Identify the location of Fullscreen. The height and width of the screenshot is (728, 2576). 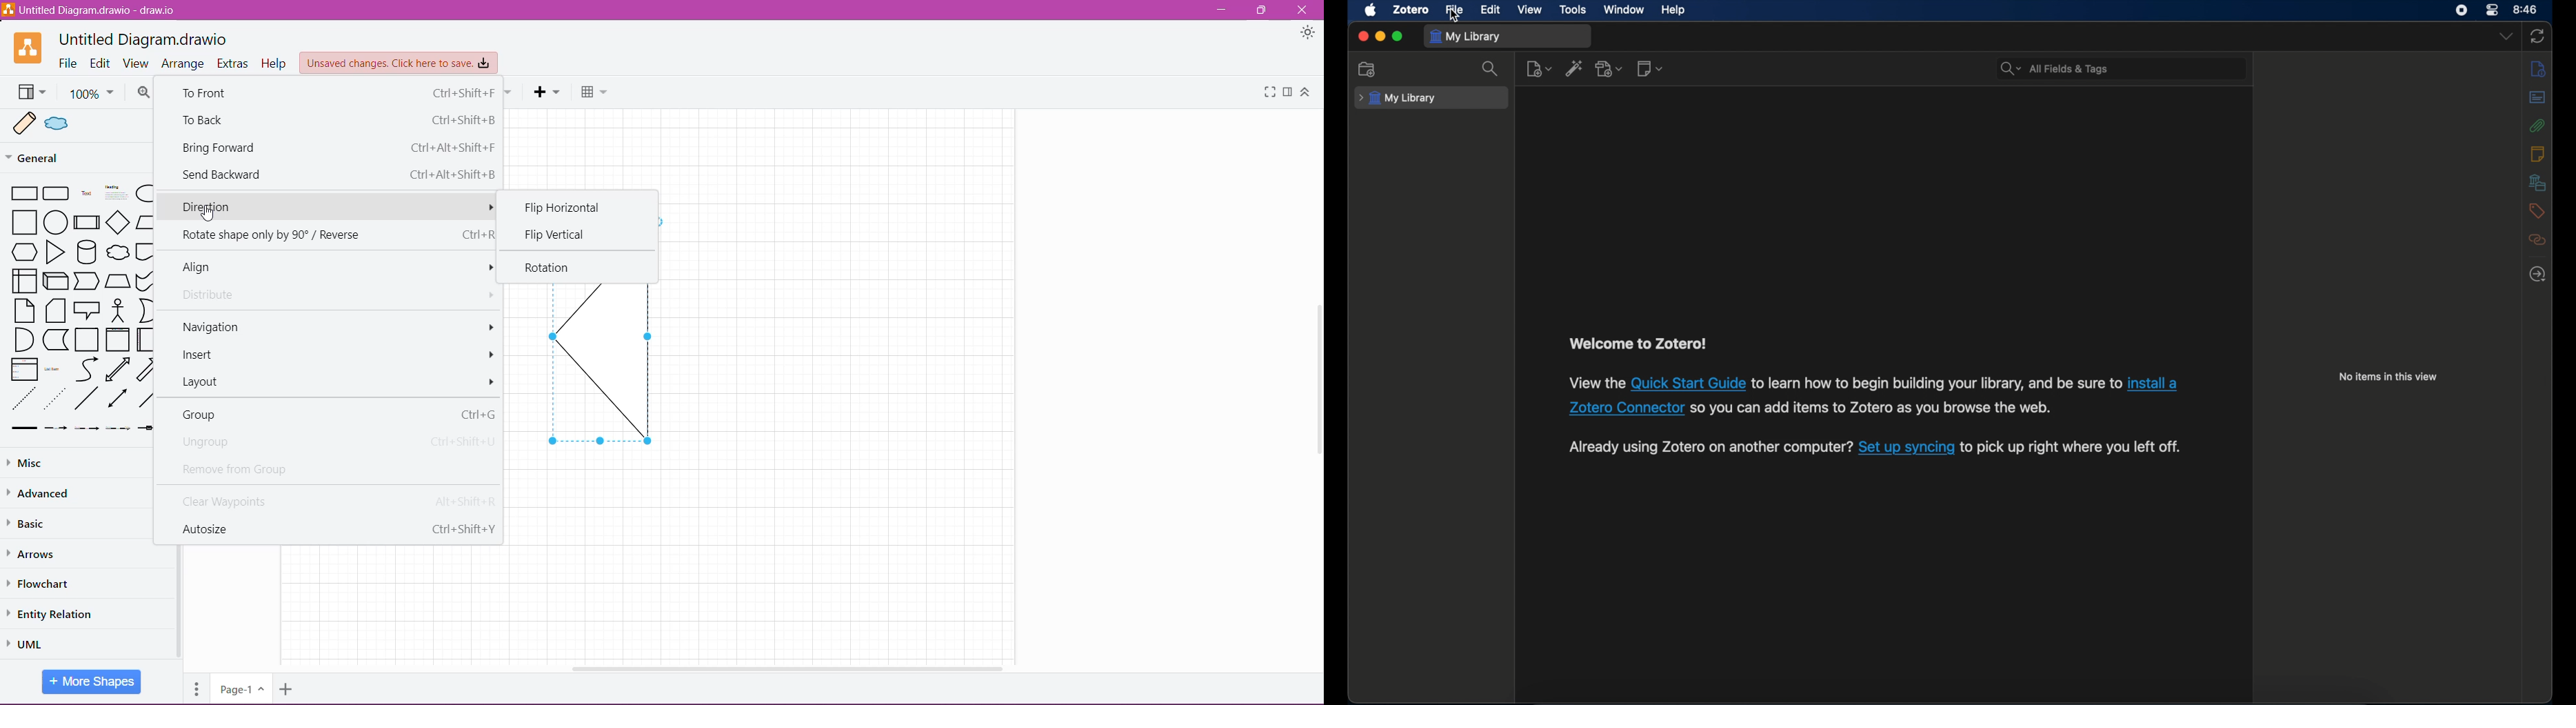
(1270, 92).